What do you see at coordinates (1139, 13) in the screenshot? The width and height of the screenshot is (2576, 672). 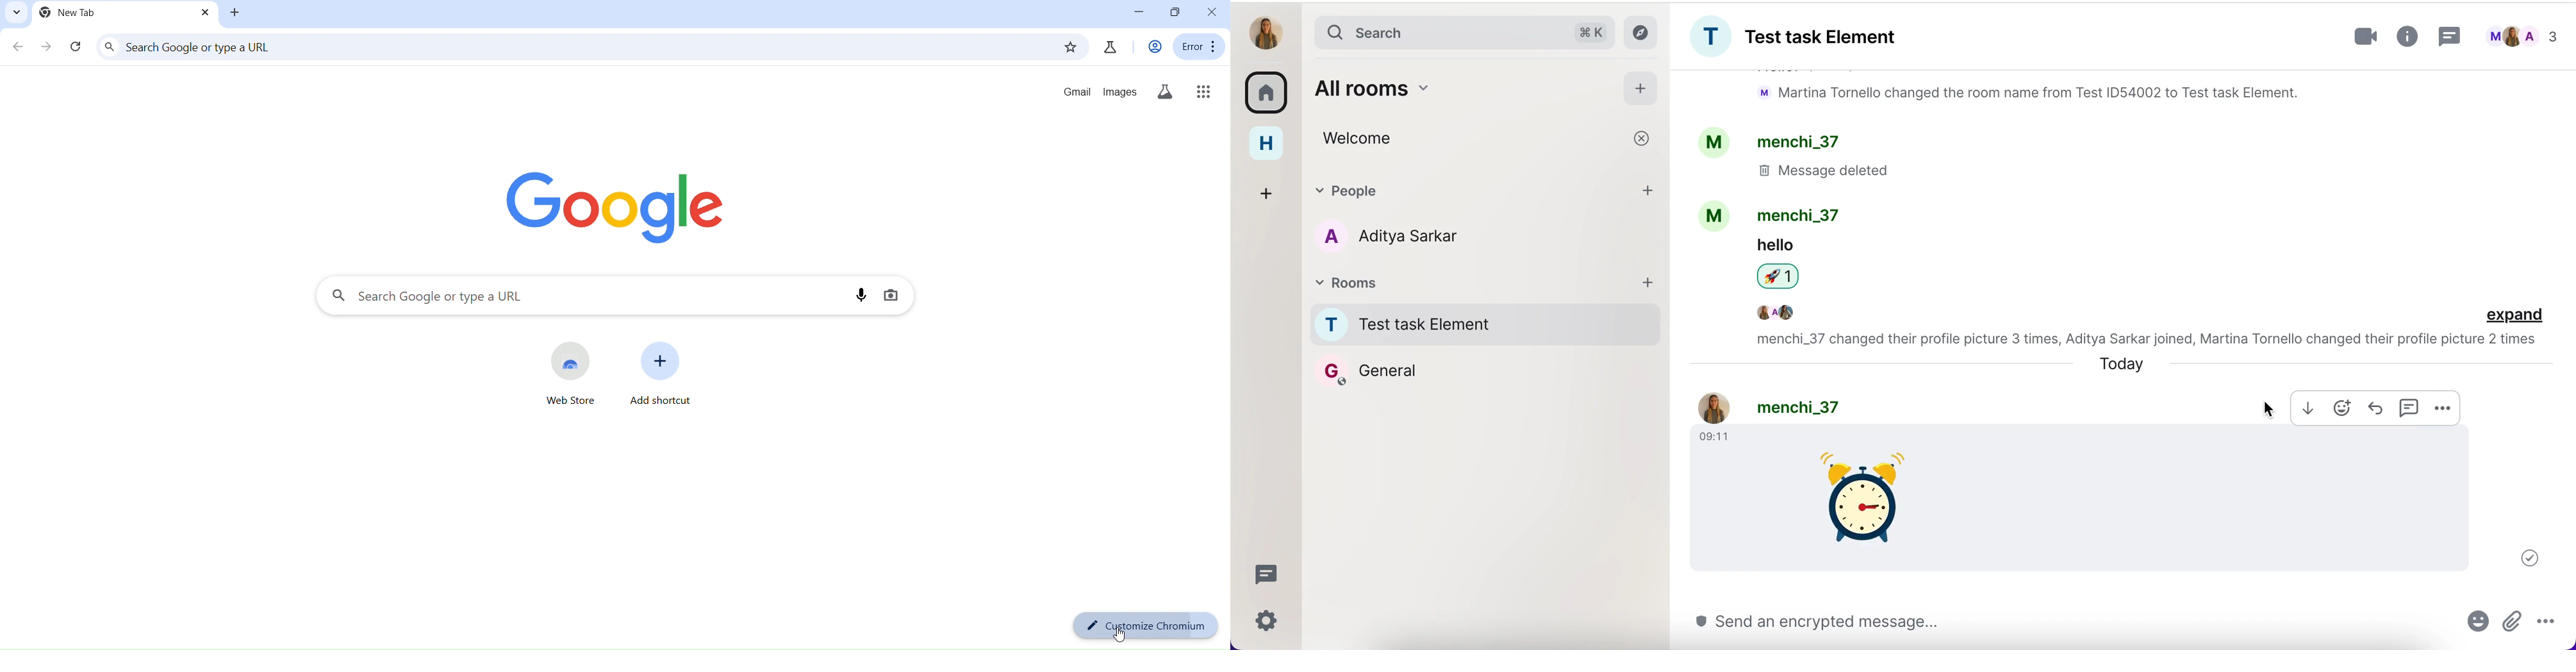 I see `minimize` at bounding box center [1139, 13].